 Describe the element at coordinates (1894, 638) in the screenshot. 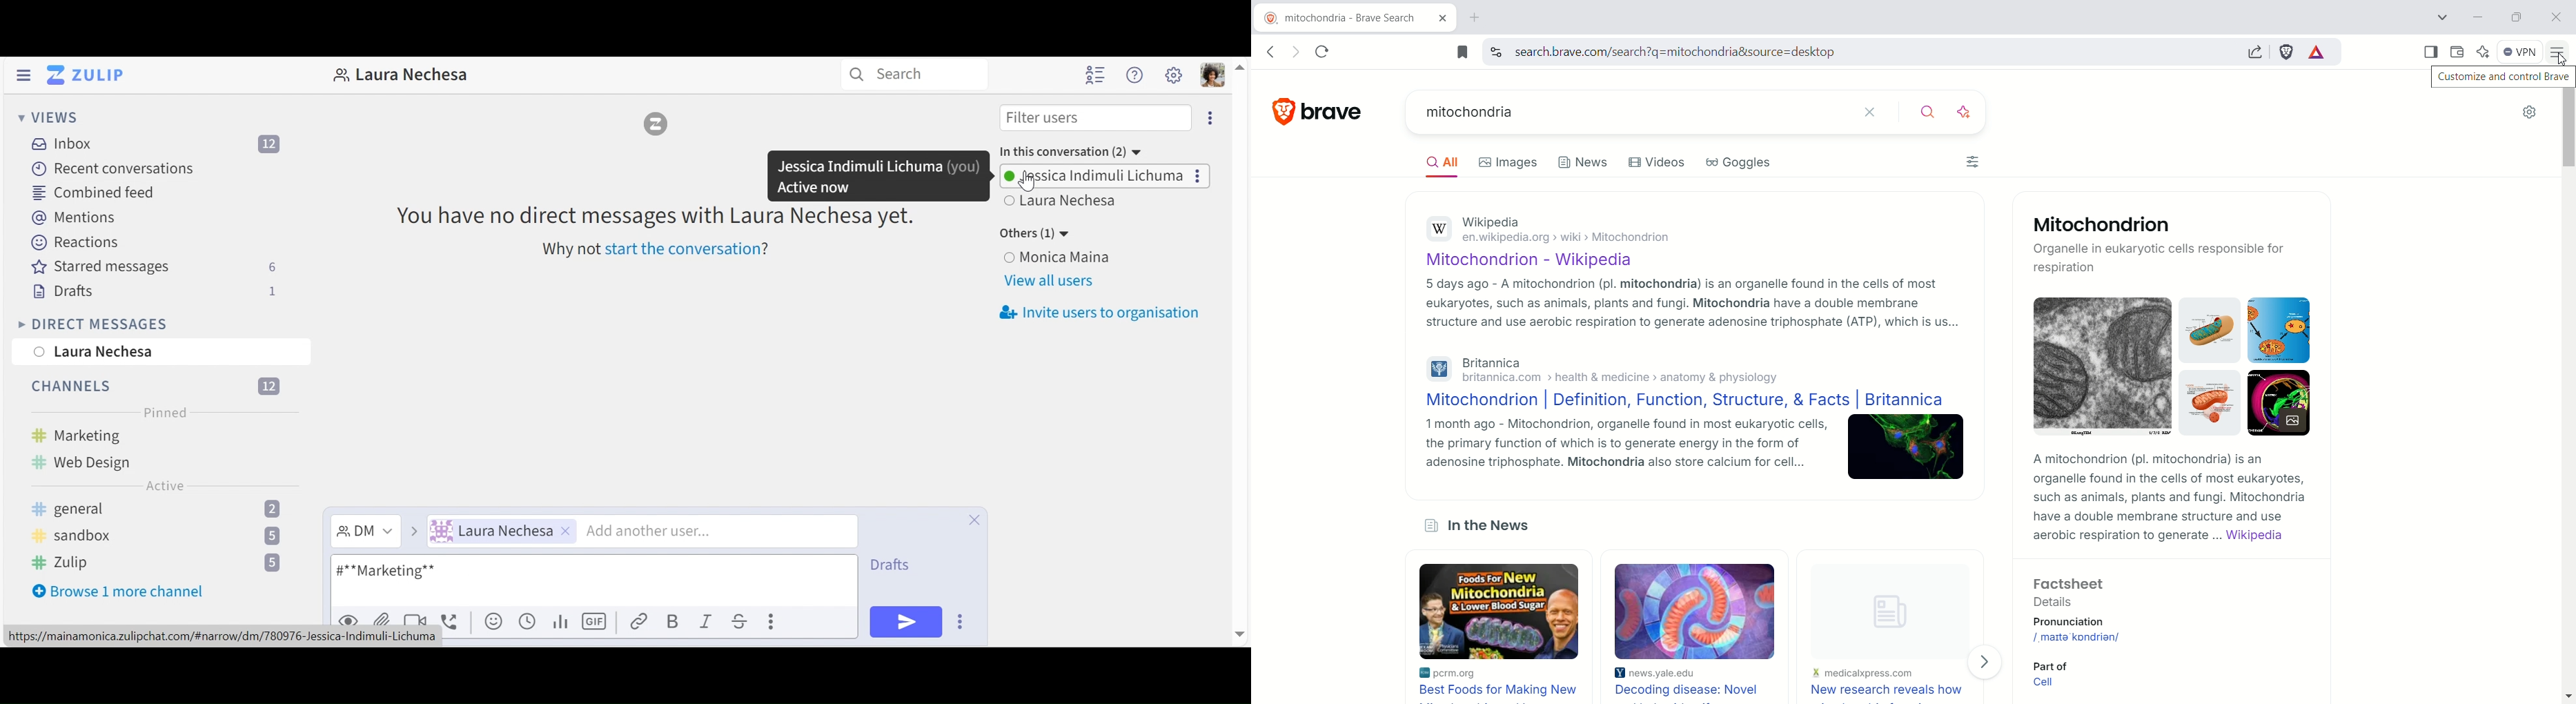

I see `new research reveals how` at that location.